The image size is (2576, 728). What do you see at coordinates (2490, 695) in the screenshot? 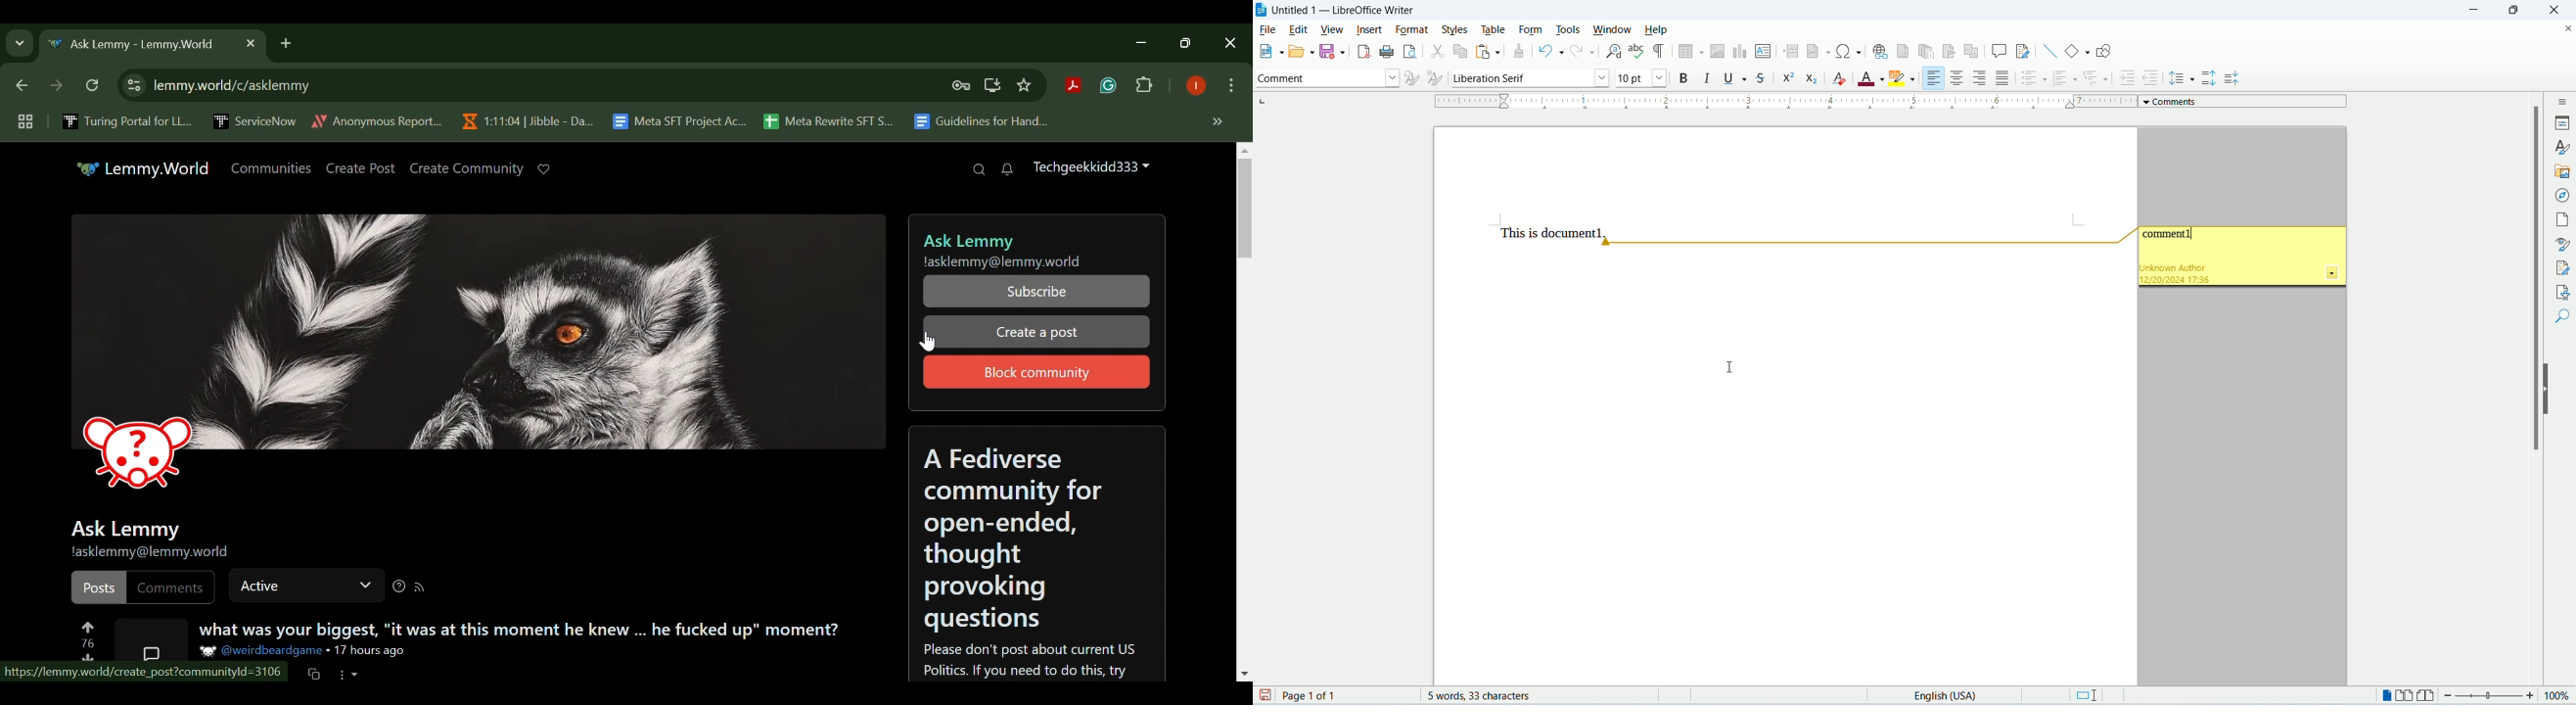
I see `zoom bar` at bounding box center [2490, 695].